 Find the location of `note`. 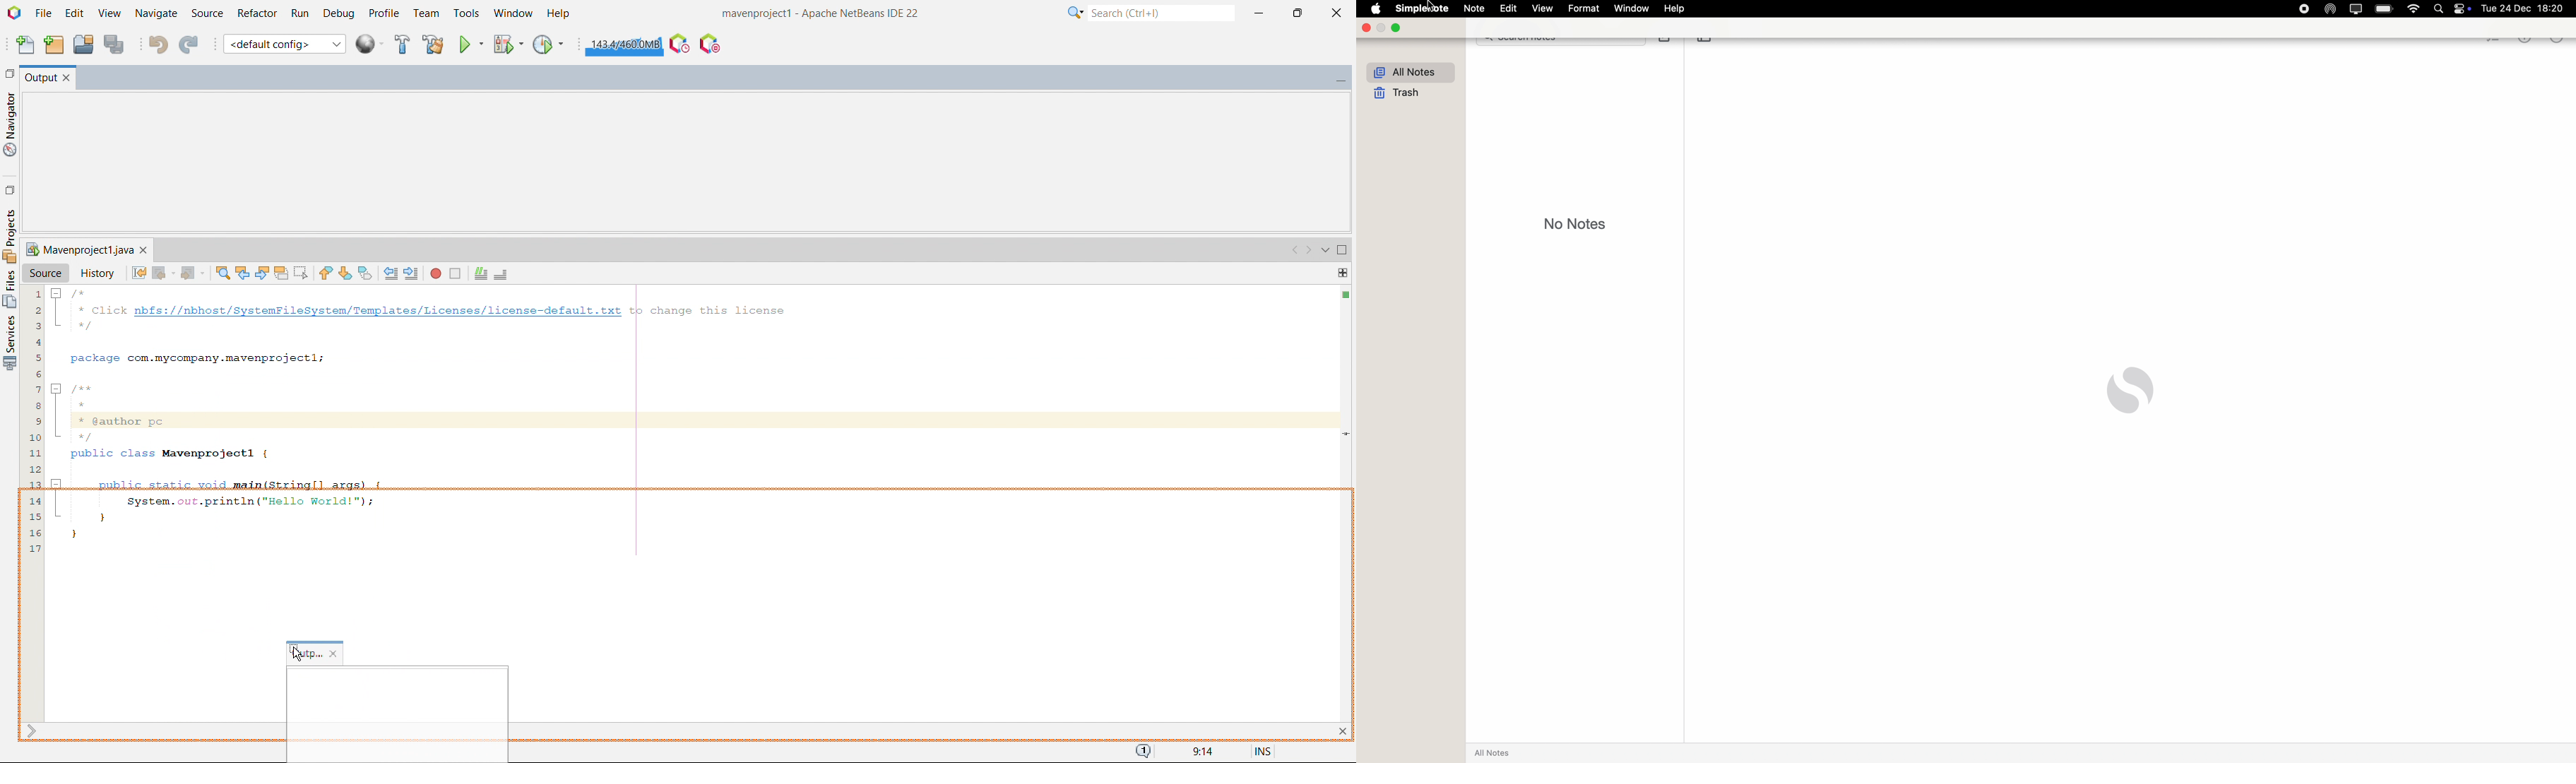

note is located at coordinates (1474, 9).